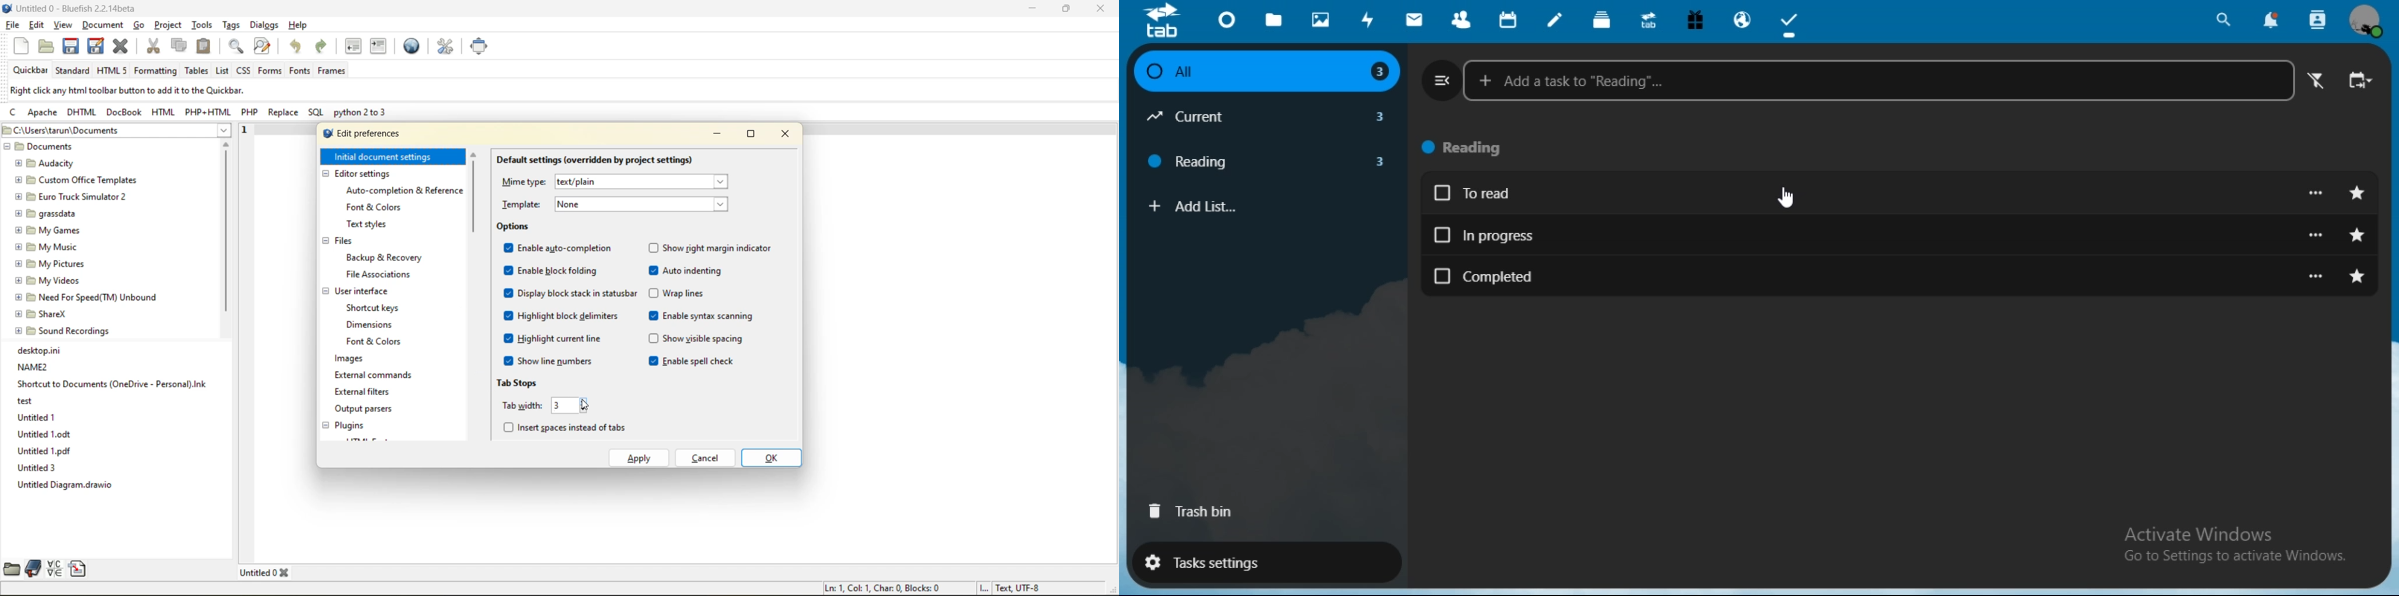 The height and width of the screenshot is (616, 2408). Describe the element at coordinates (299, 47) in the screenshot. I see `undo` at that location.